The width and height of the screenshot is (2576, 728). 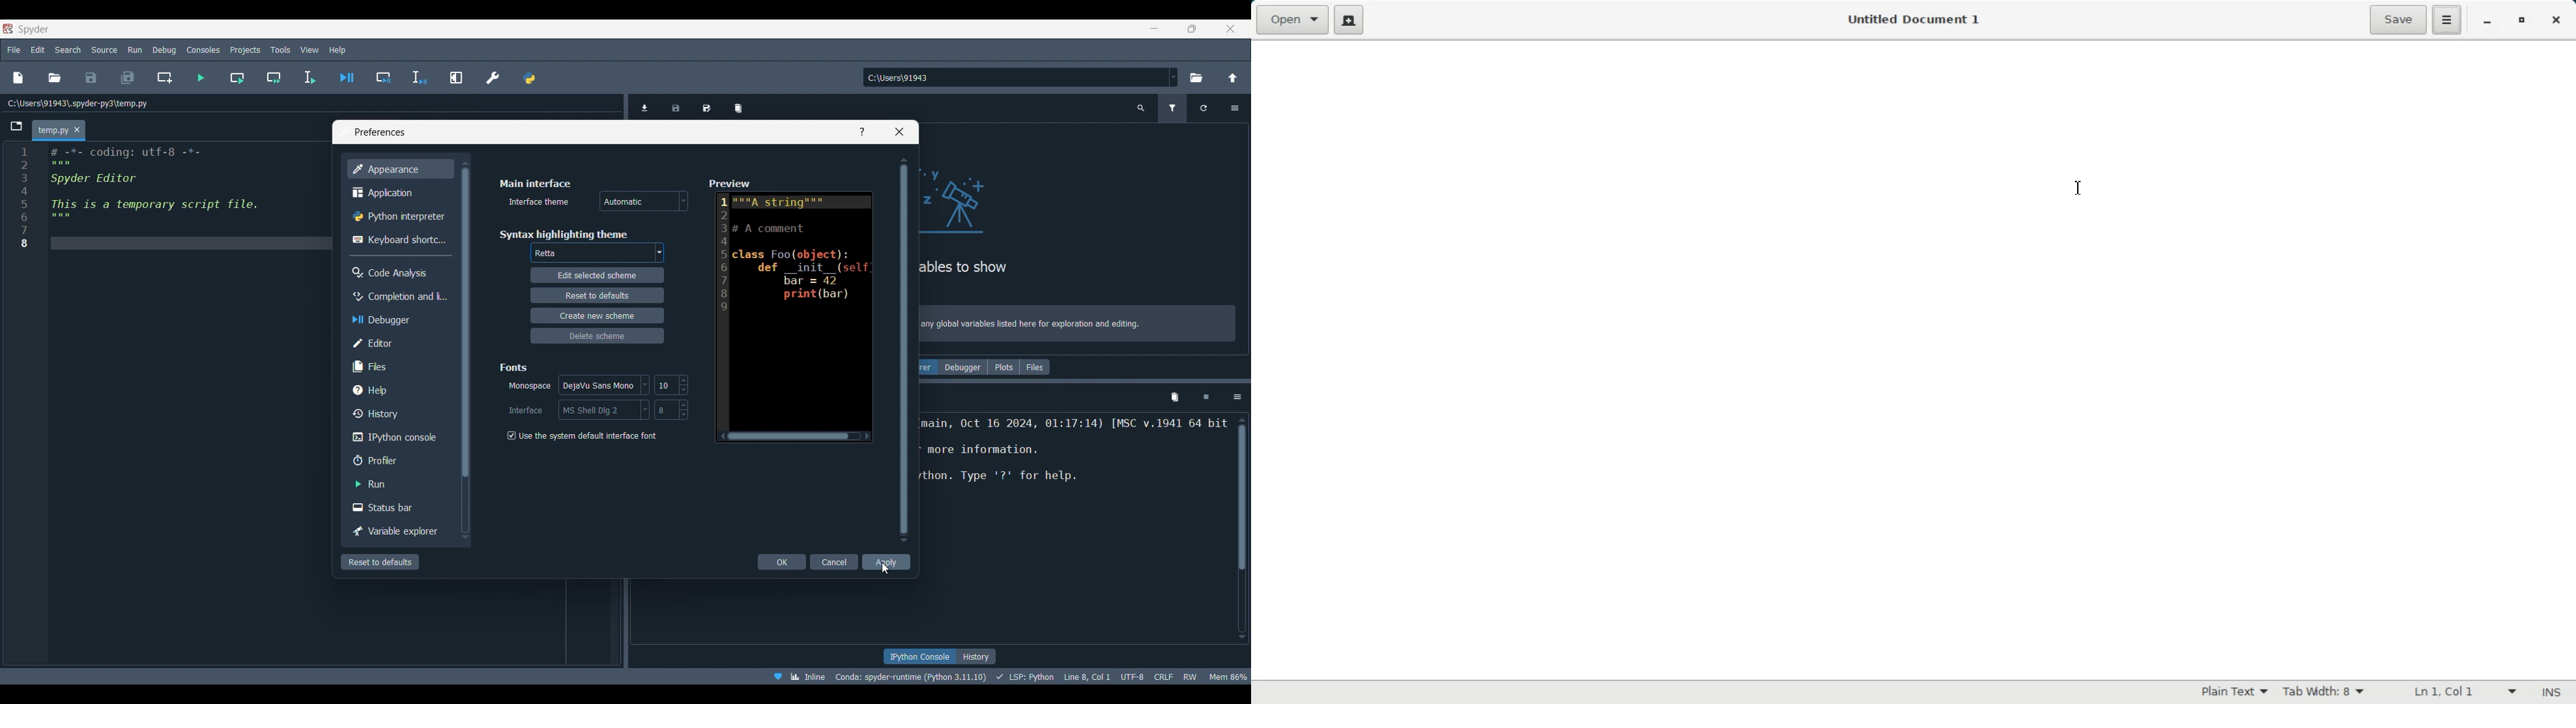 What do you see at coordinates (515, 367) in the screenshot?
I see `Section title` at bounding box center [515, 367].